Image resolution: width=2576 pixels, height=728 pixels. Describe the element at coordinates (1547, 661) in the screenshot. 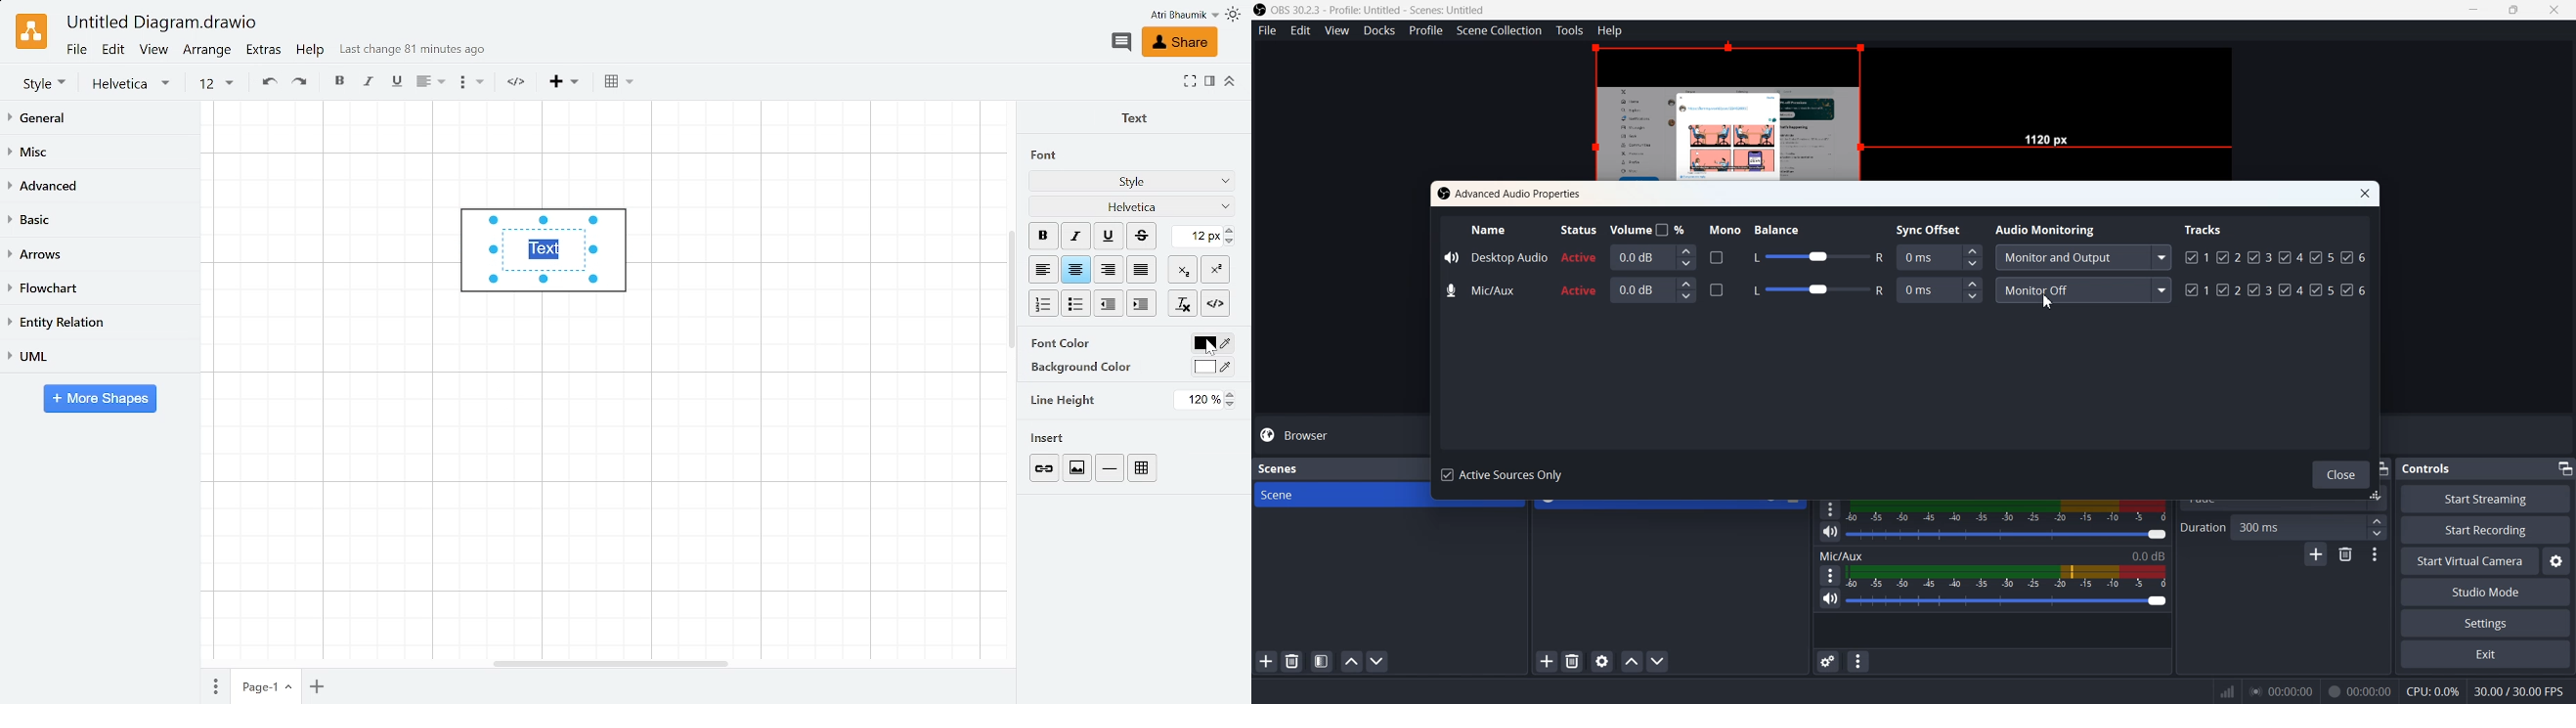

I see `Add Sources` at that location.